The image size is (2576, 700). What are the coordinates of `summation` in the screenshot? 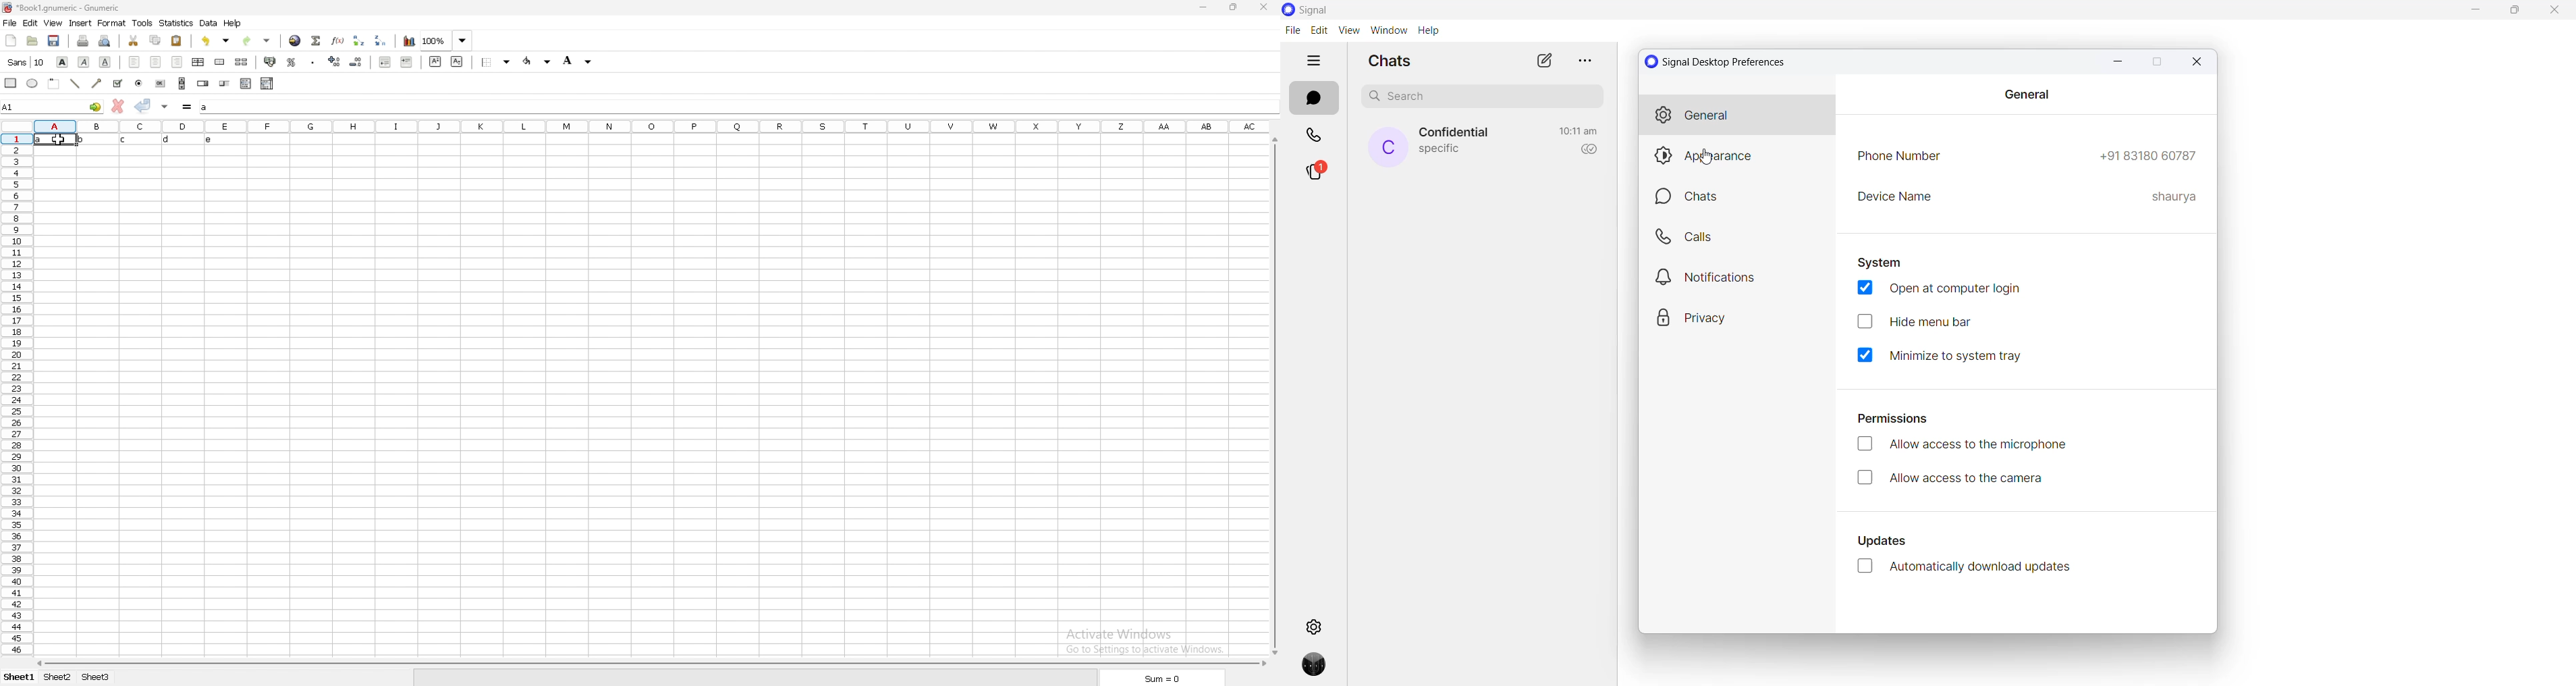 It's located at (317, 41).